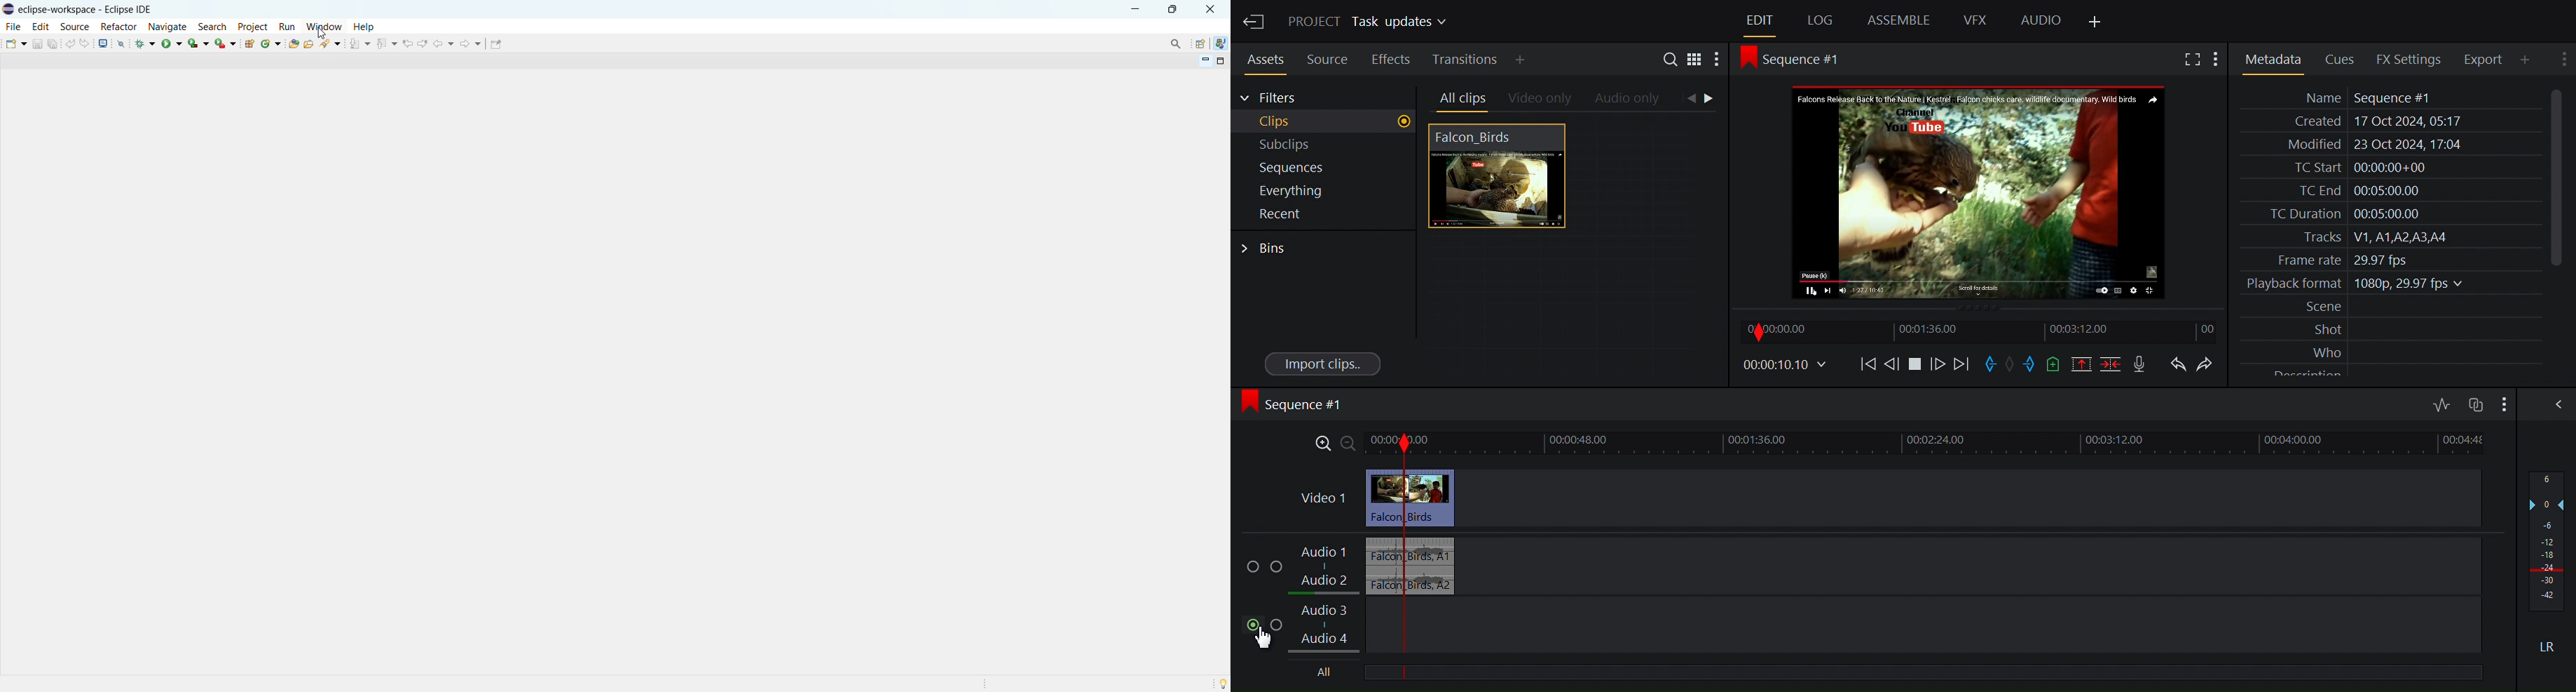 The height and width of the screenshot is (700, 2576). I want to click on Play, so click(1917, 366).